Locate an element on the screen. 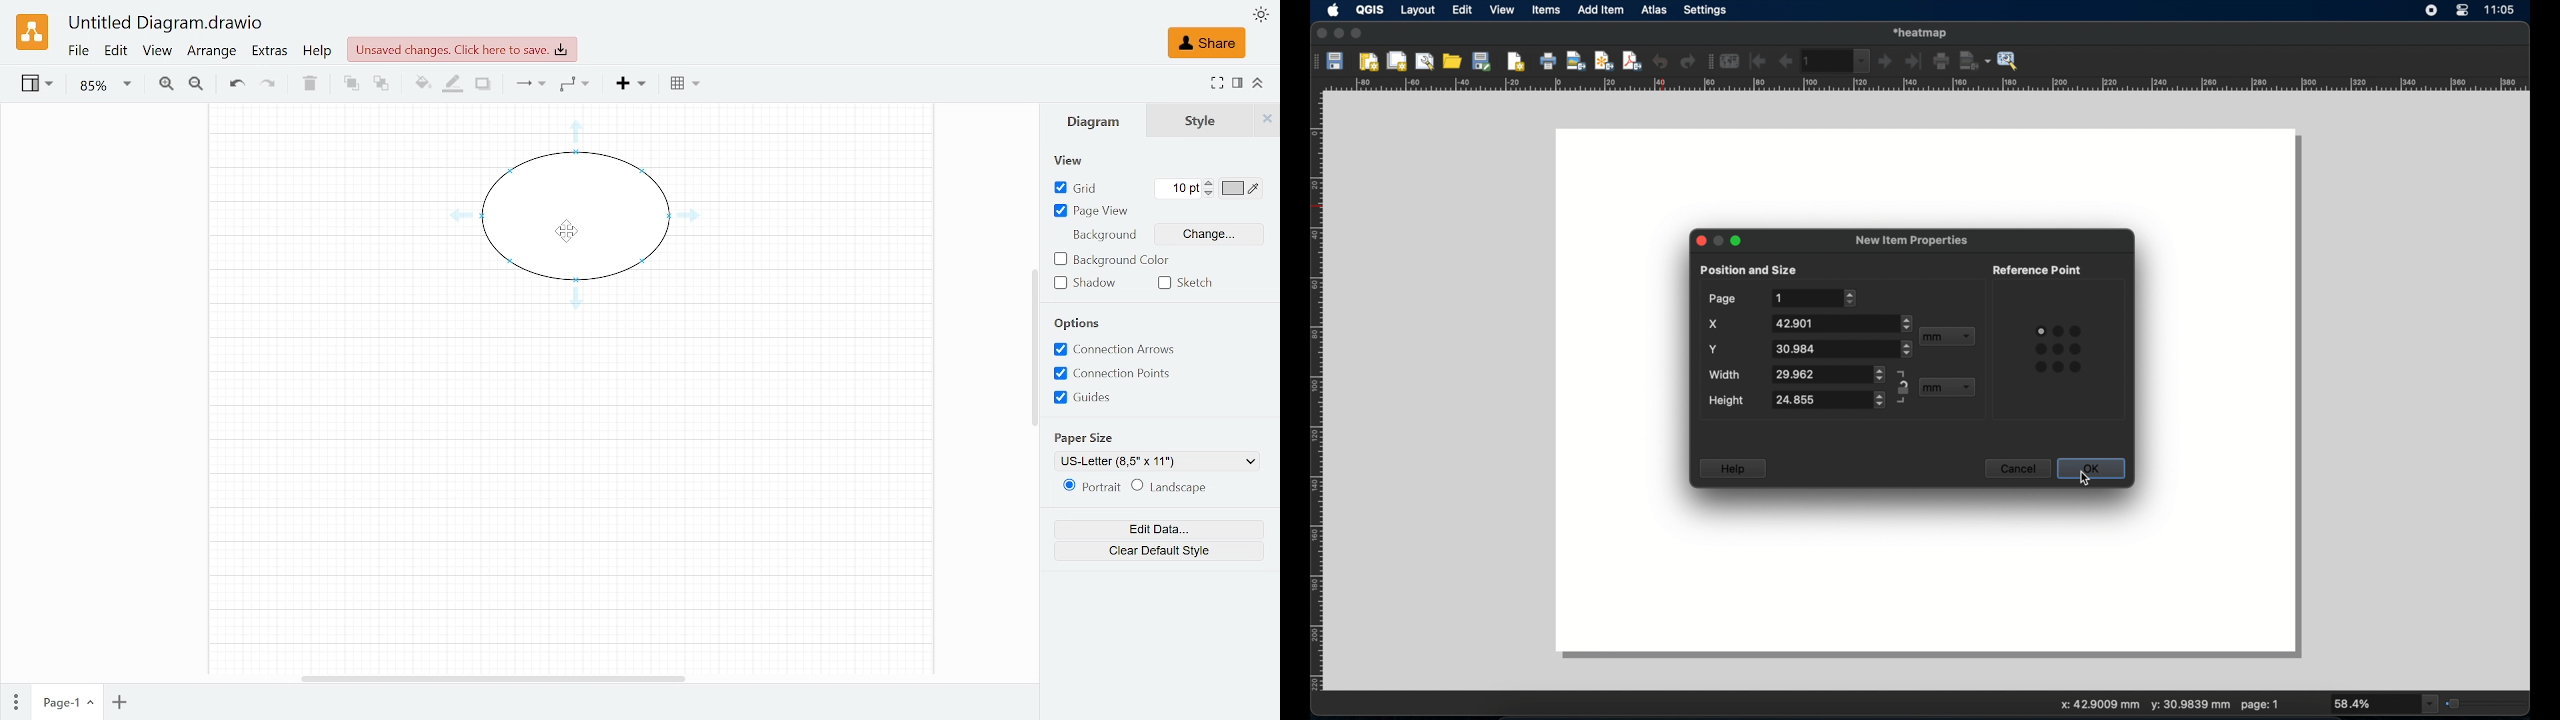  Shadow is located at coordinates (1084, 283).